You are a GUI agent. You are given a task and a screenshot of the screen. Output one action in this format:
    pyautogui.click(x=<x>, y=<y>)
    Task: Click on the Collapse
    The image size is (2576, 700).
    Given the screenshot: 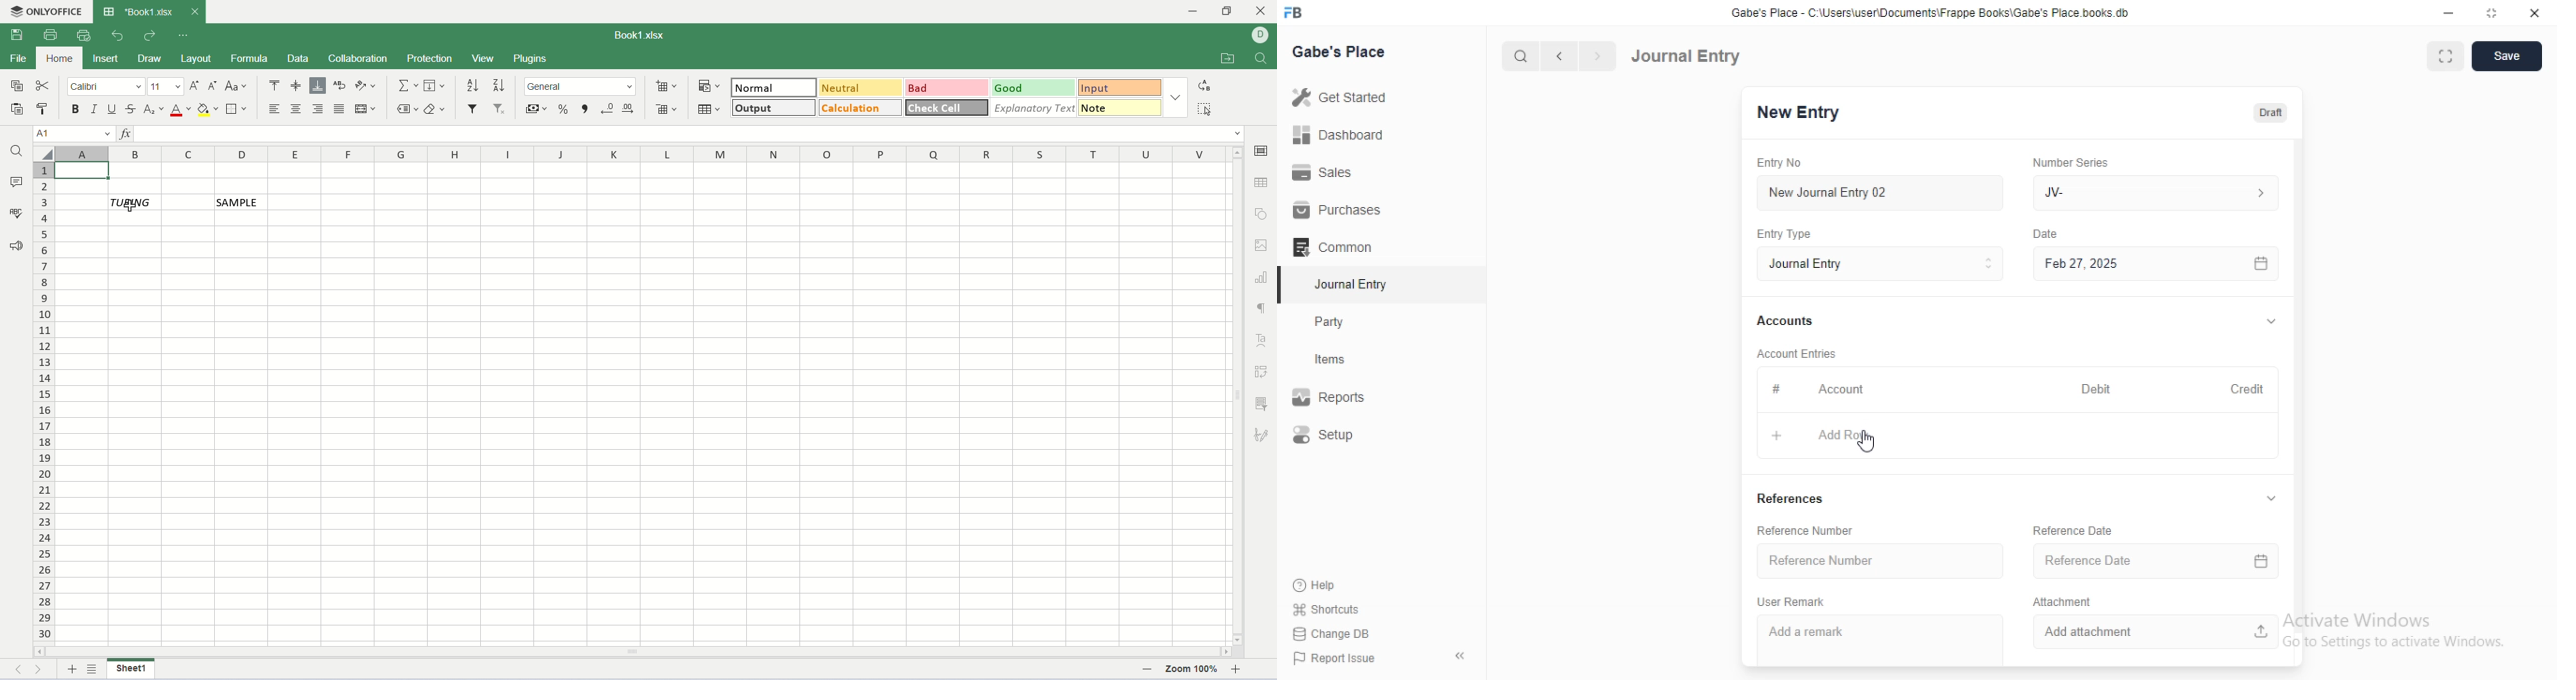 What is the action you would take?
    pyautogui.click(x=1461, y=656)
    